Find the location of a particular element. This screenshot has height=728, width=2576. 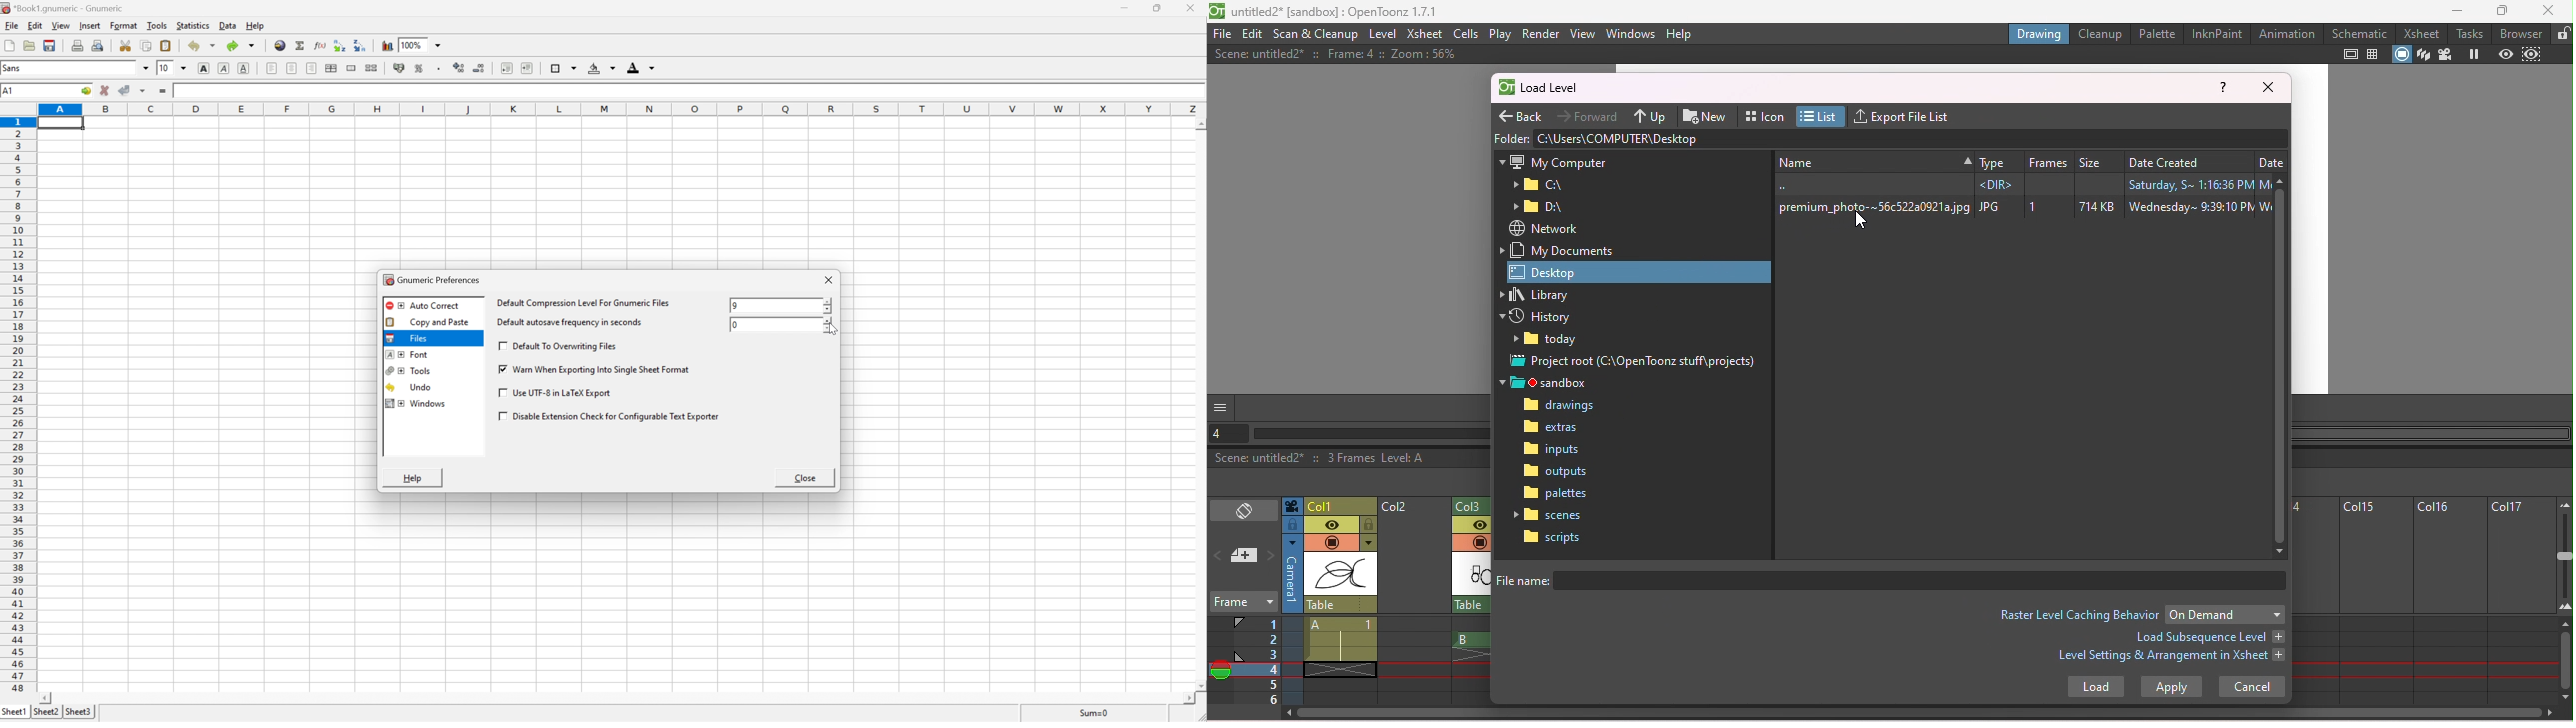

view is located at coordinates (59, 25).